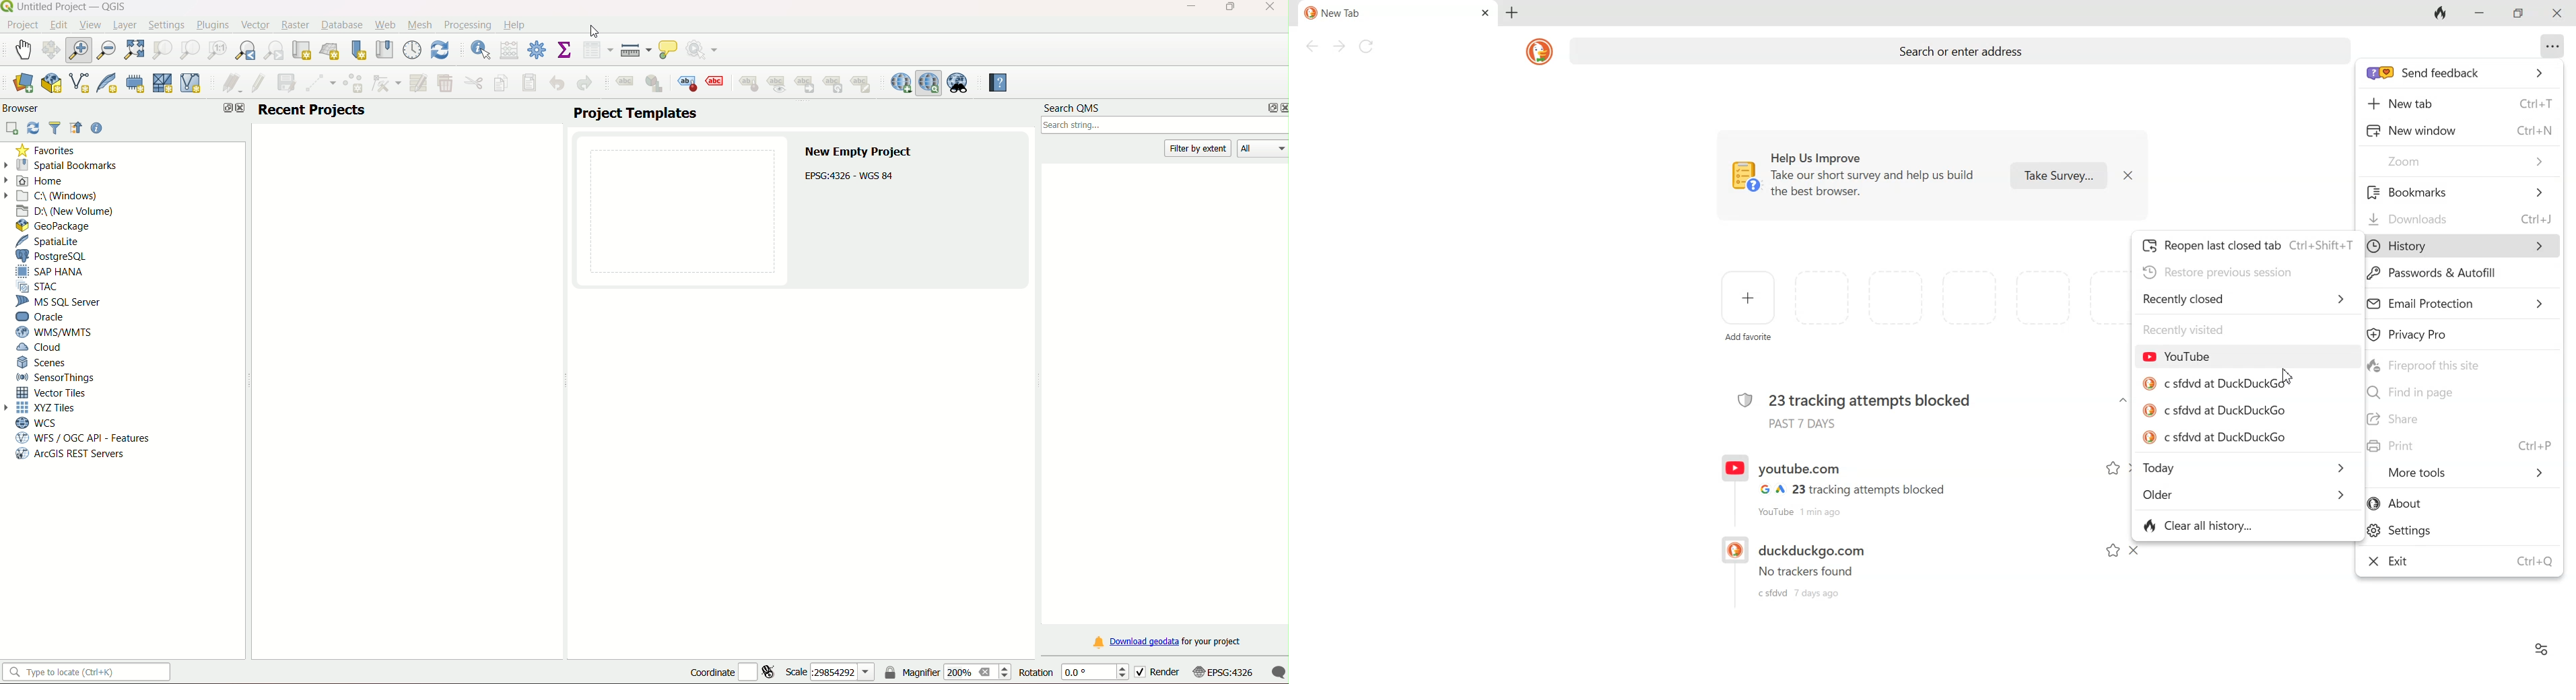 This screenshot has height=700, width=2576. What do you see at coordinates (386, 83) in the screenshot?
I see `vertex tool` at bounding box center [386, 83].